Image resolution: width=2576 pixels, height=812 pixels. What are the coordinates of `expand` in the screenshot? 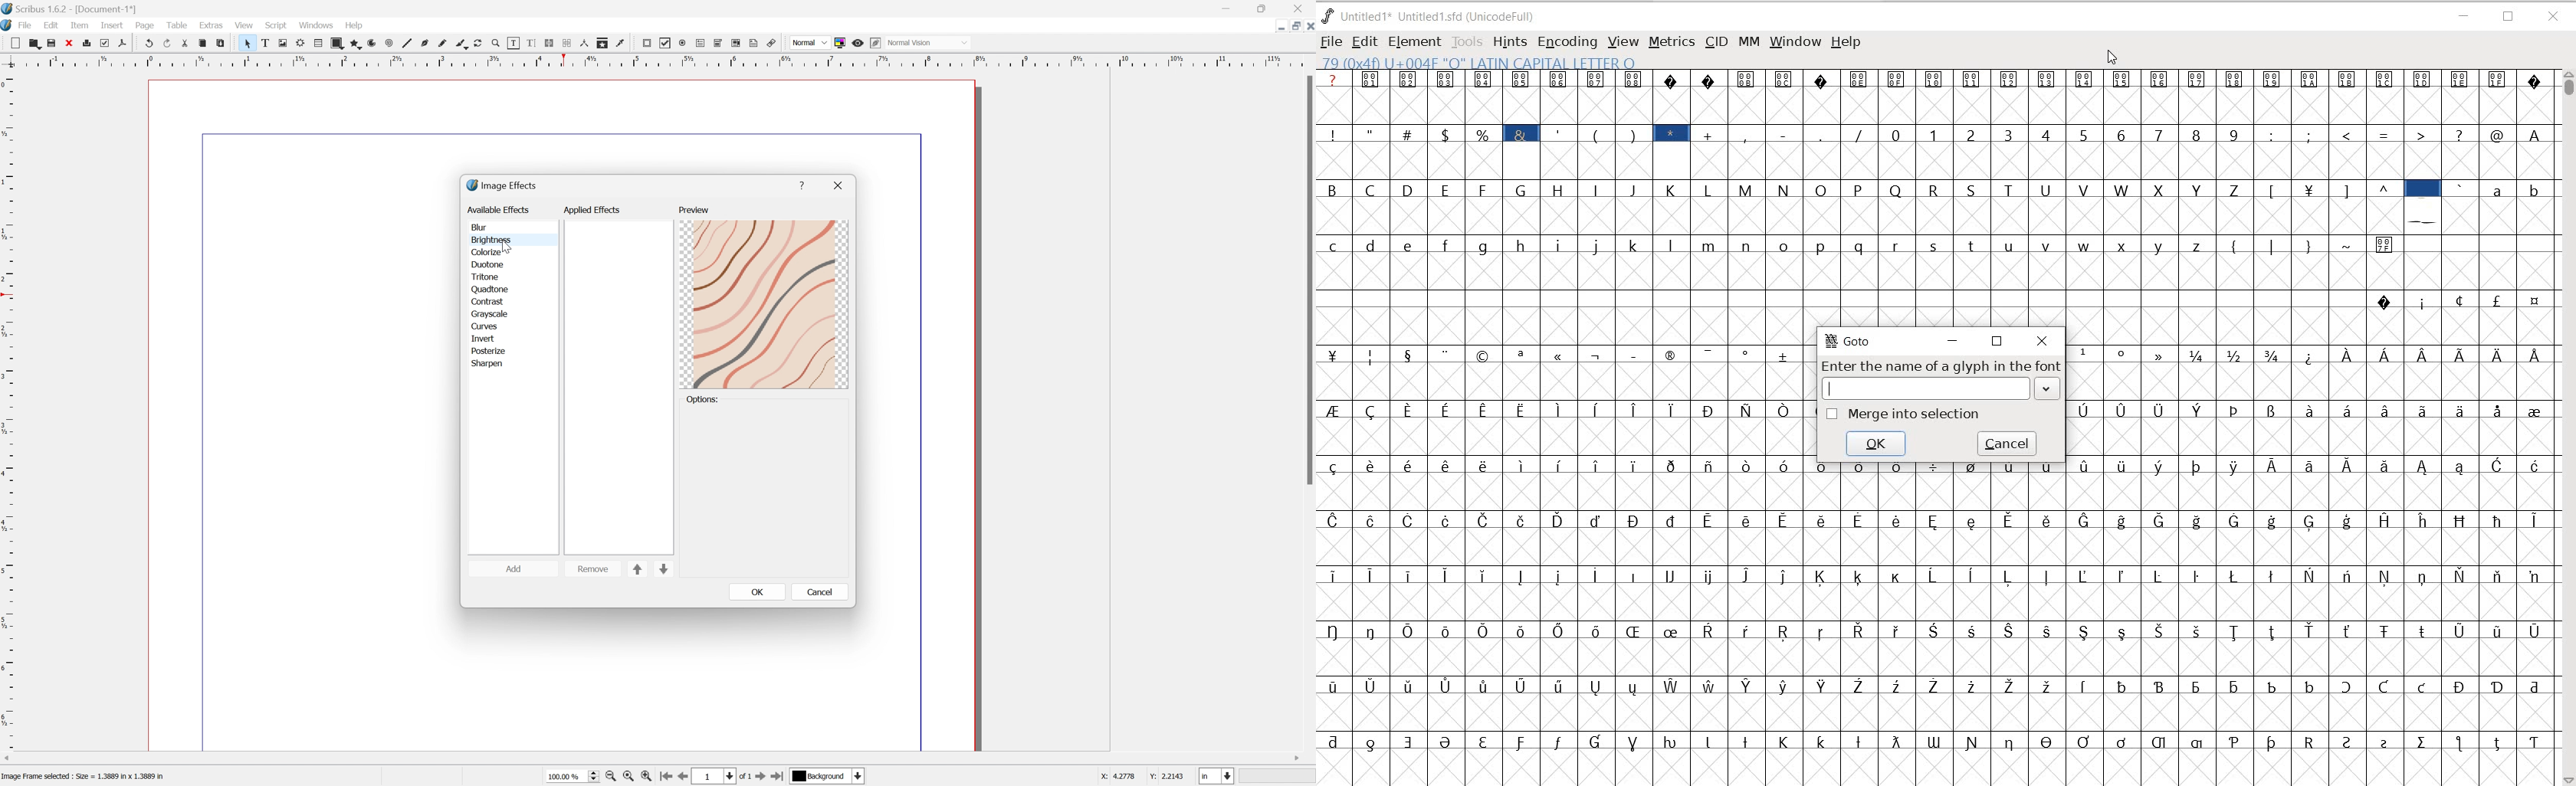 It's located at (2049, 389).